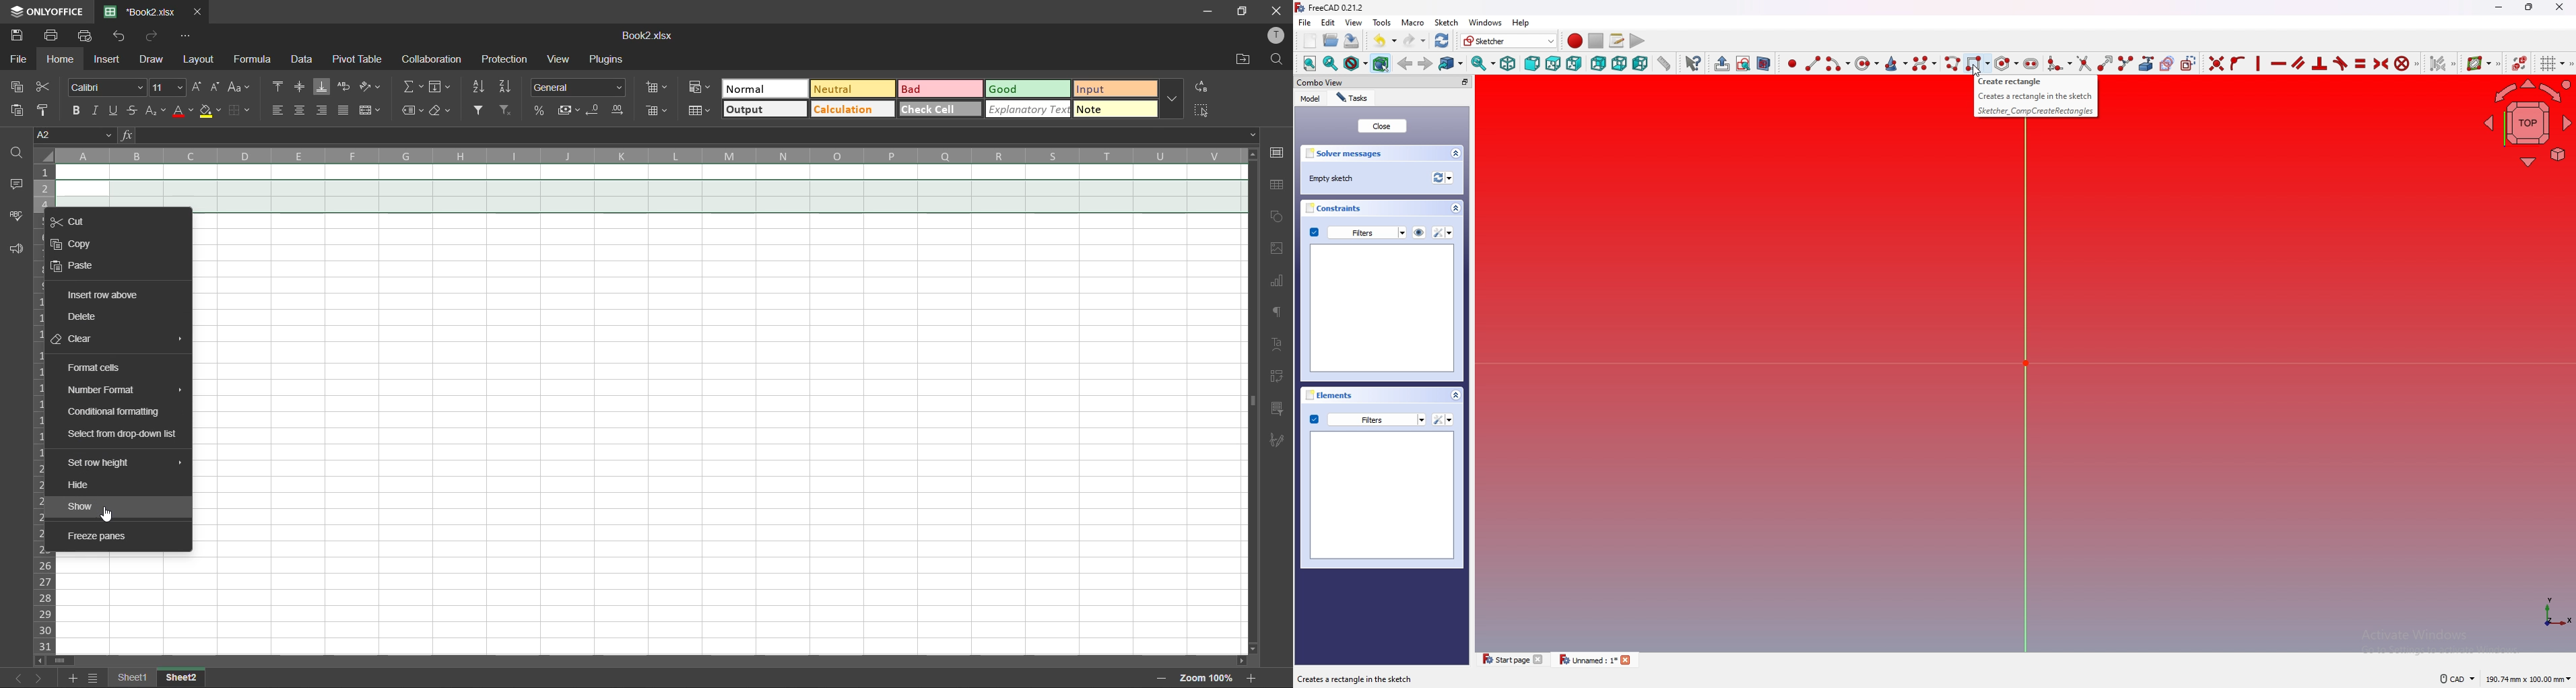 This screenshot has width=2576, height=700. Describe the element at coordinates (75, 223) in the screenshot. I see `cut` at that location.